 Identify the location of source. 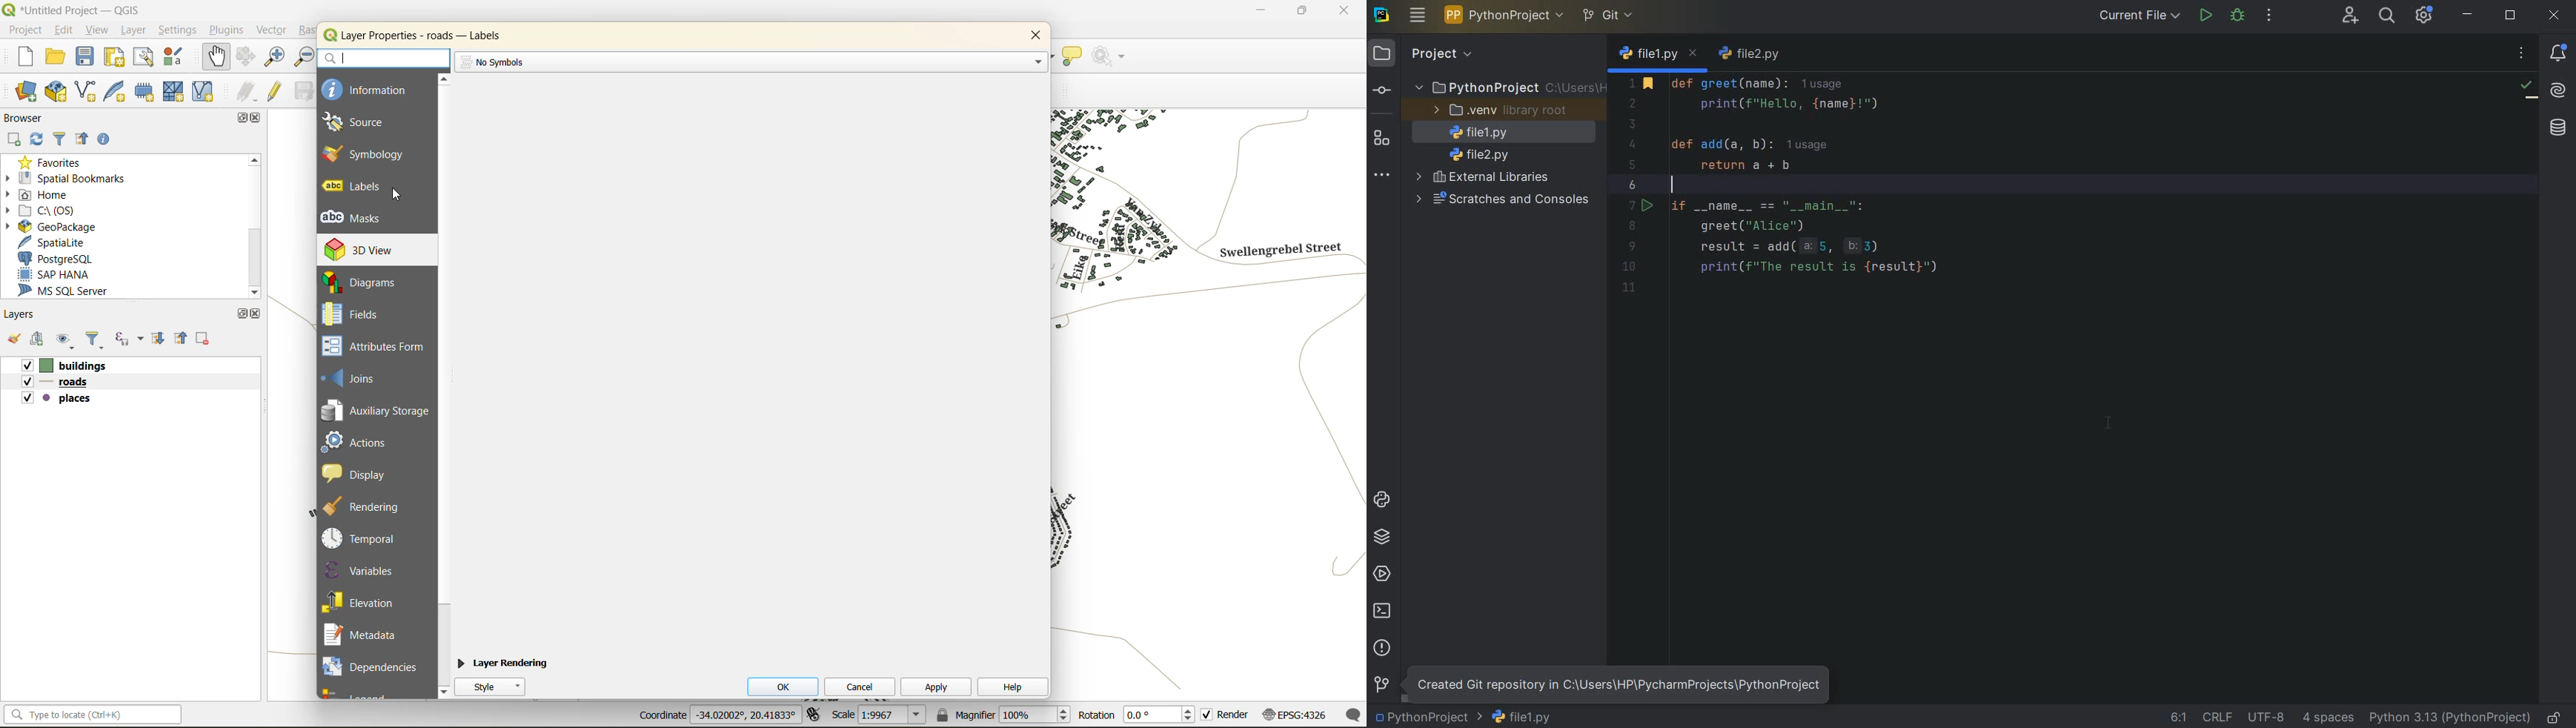
(363, 123).